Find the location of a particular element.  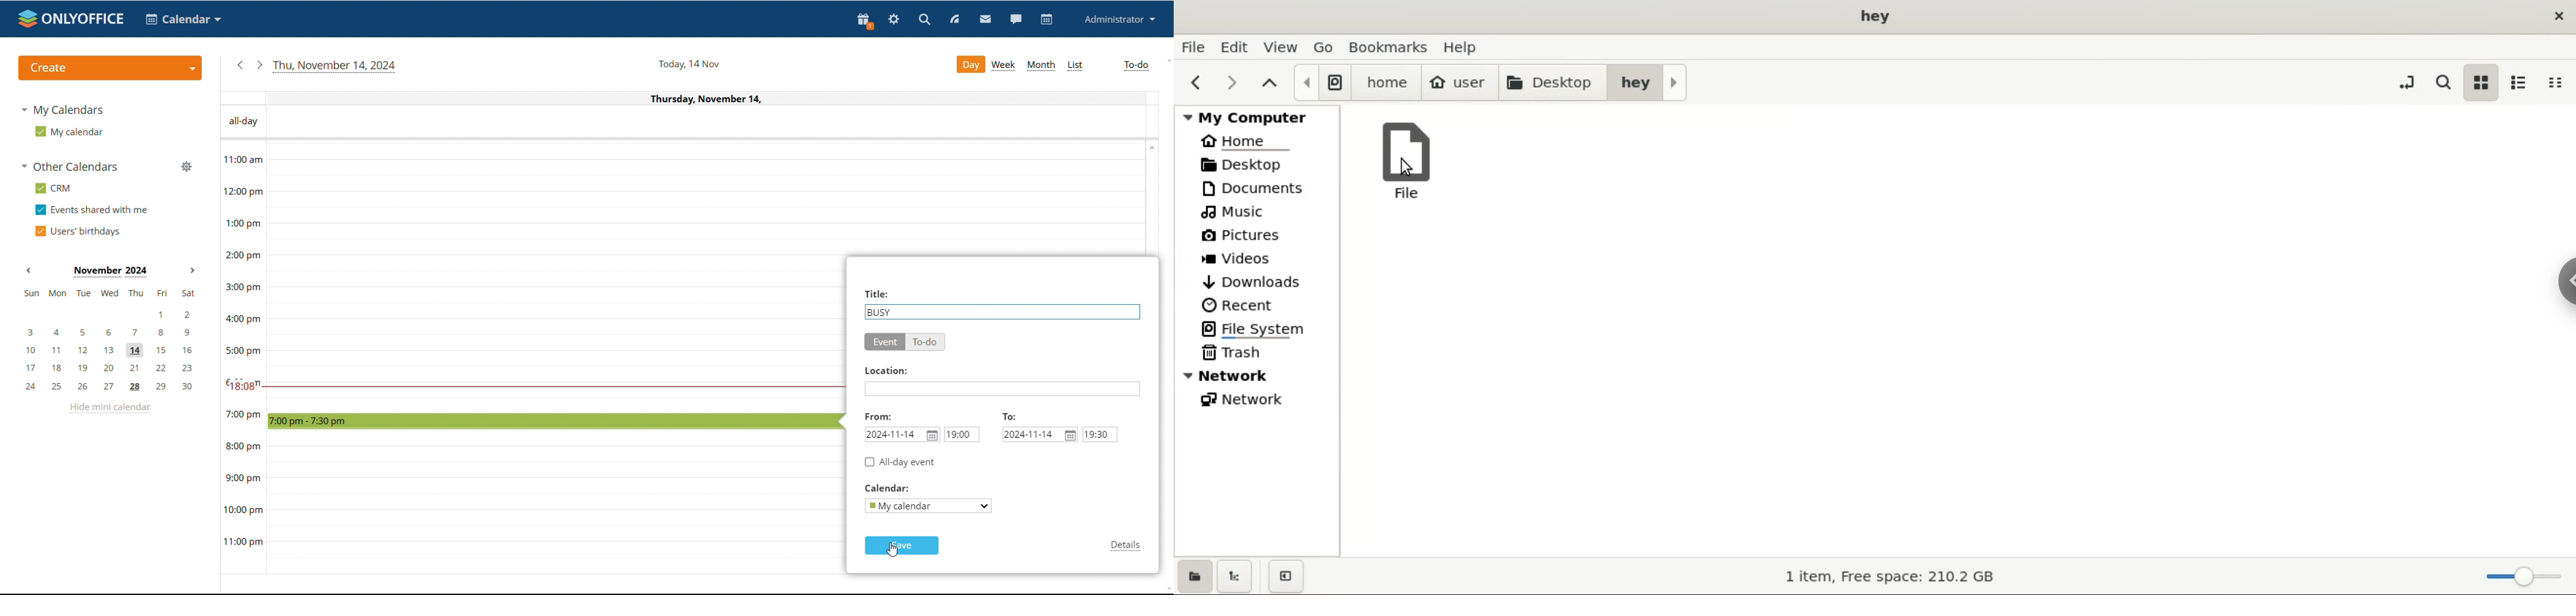

event  is located at coordinates (884, 342).